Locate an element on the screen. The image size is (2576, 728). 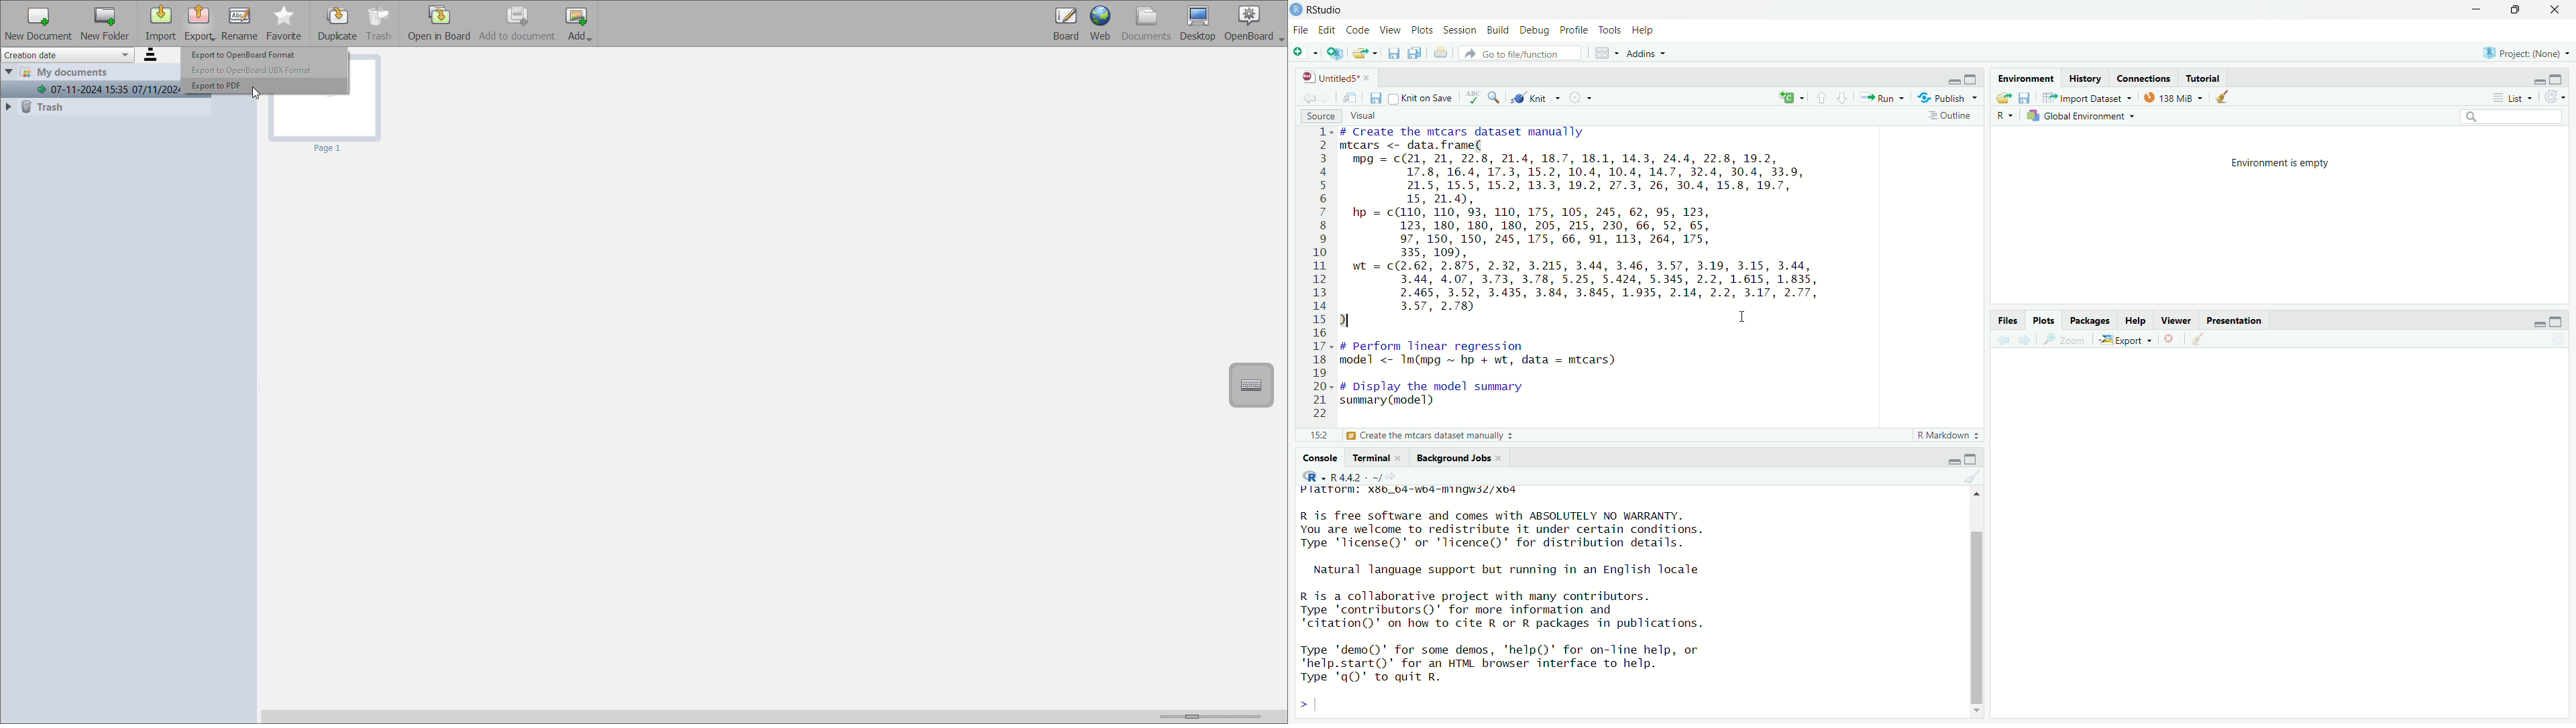
save workspace as... is located at coordinates (2025, 98).